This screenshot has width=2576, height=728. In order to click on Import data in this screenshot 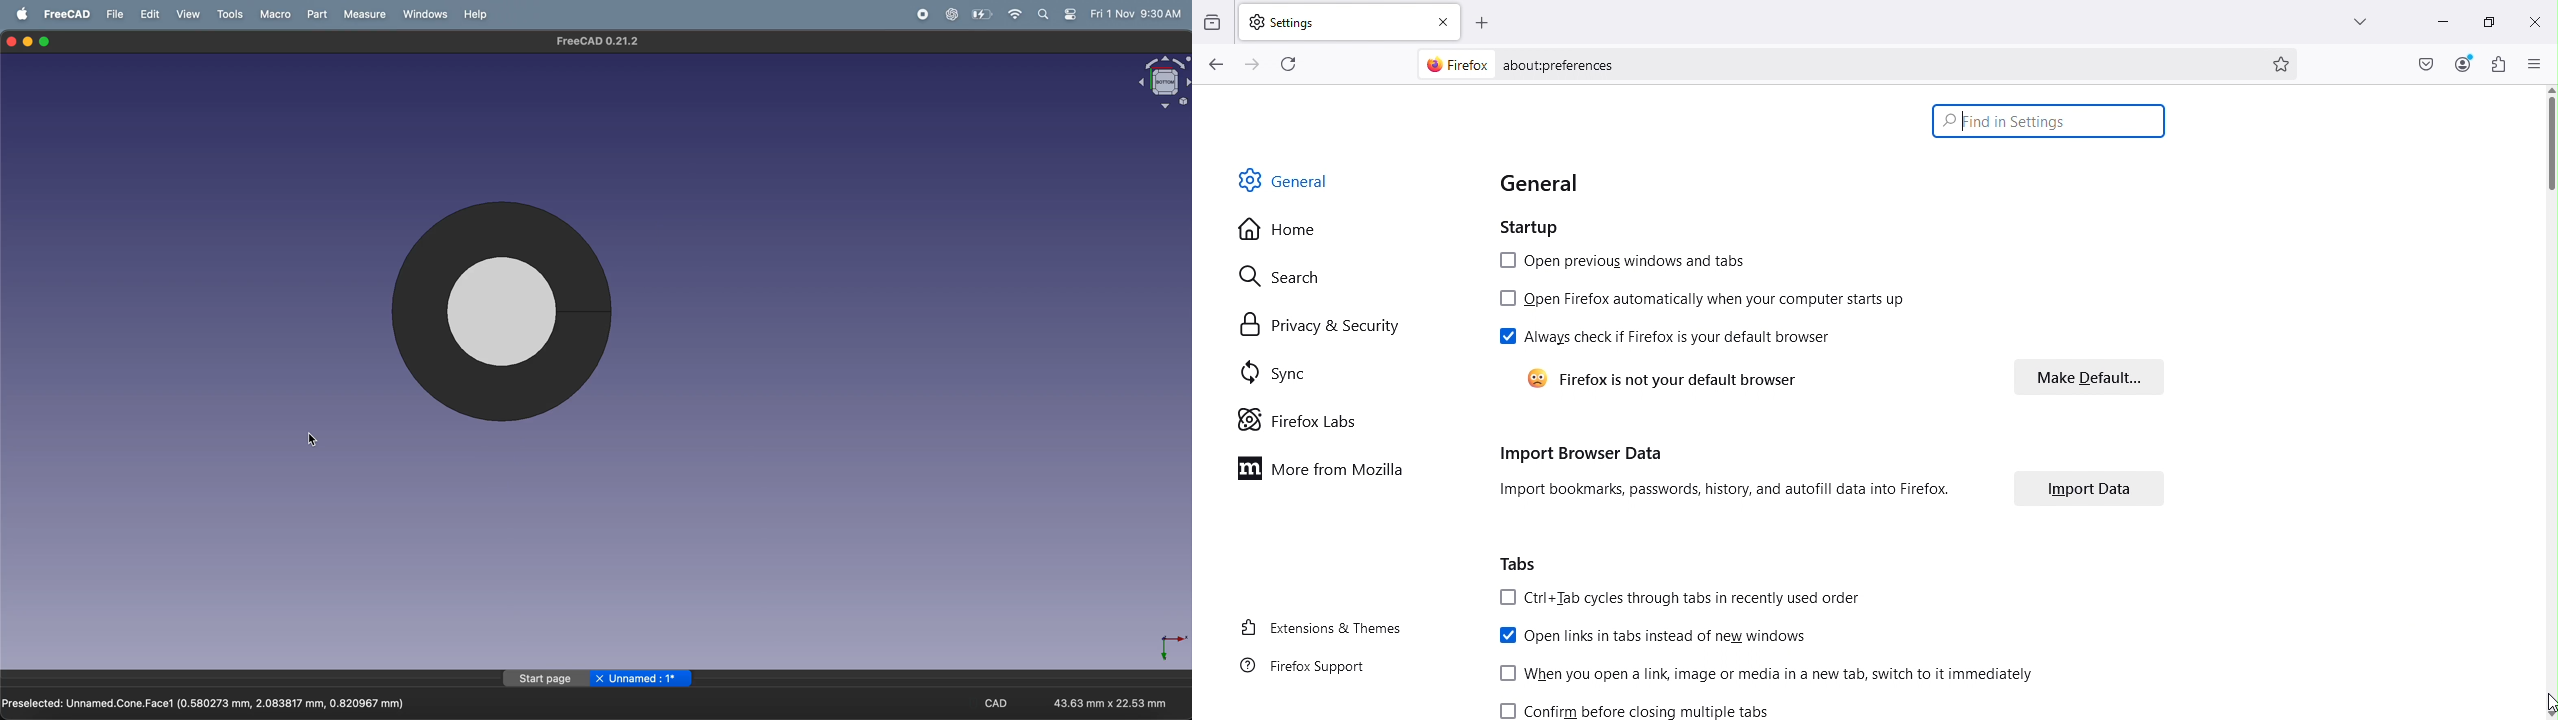, I will do `click(2095, 489)`.